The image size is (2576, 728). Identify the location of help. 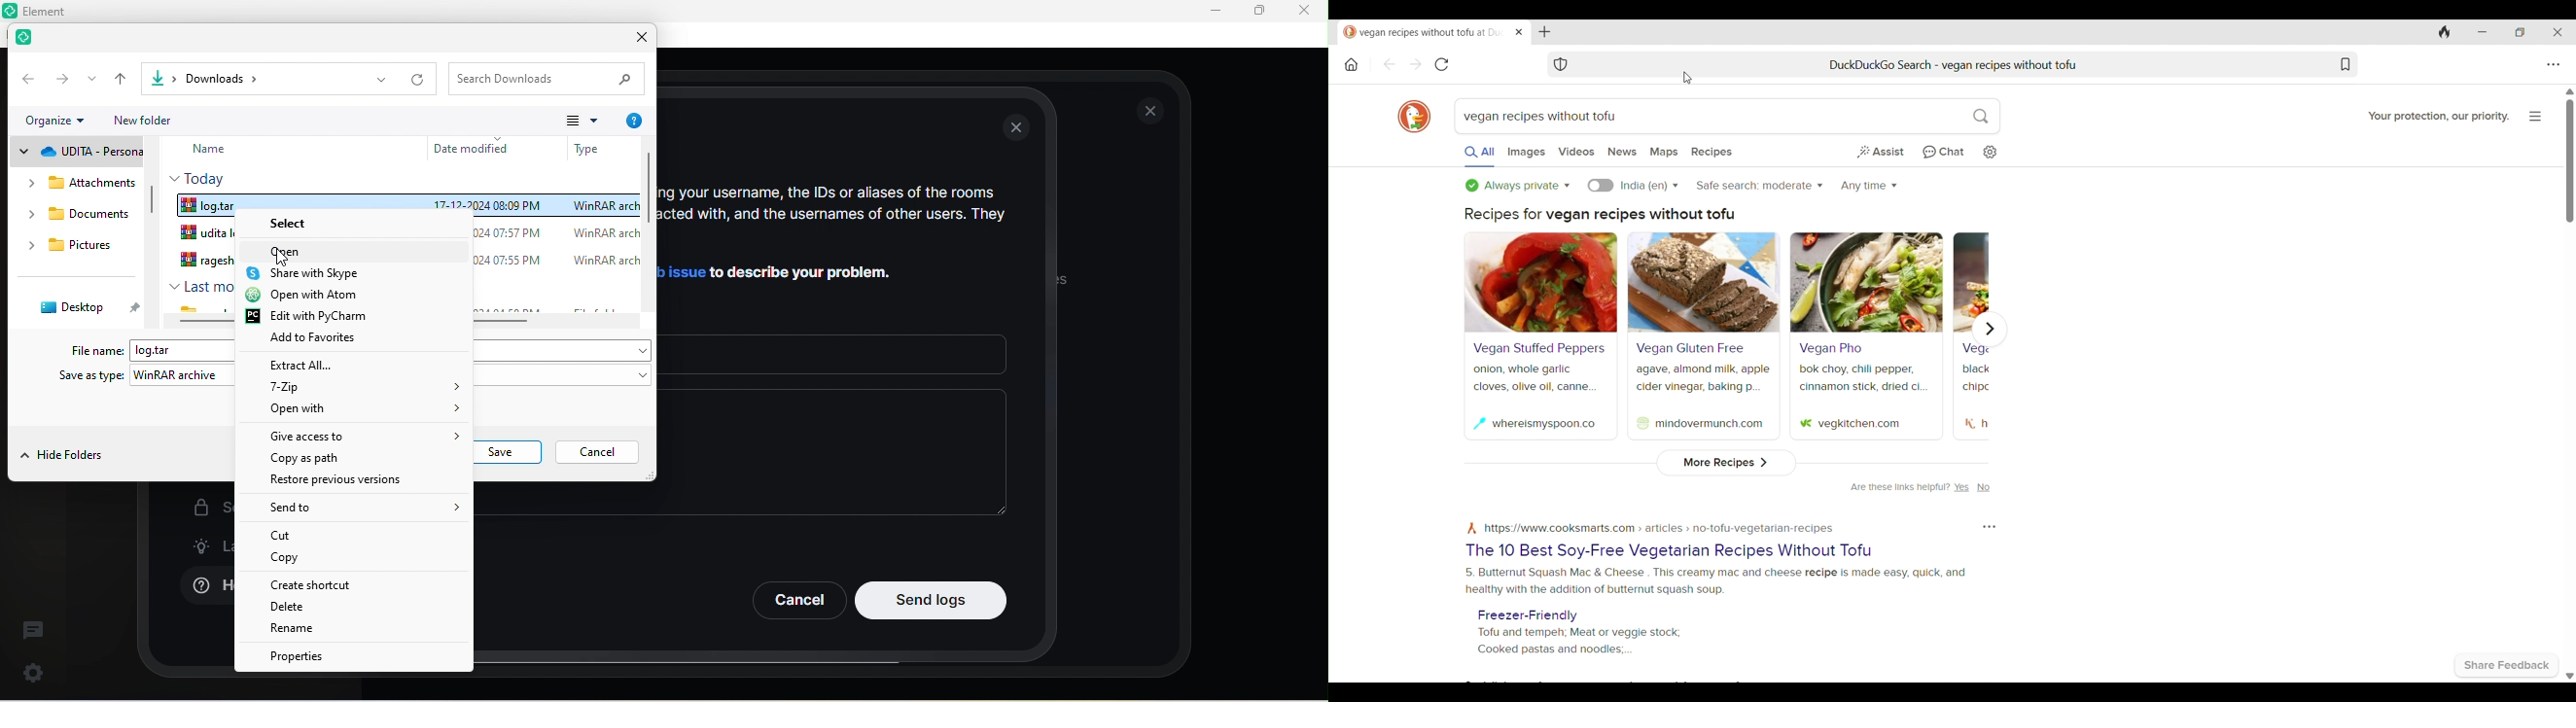
(633, 122).